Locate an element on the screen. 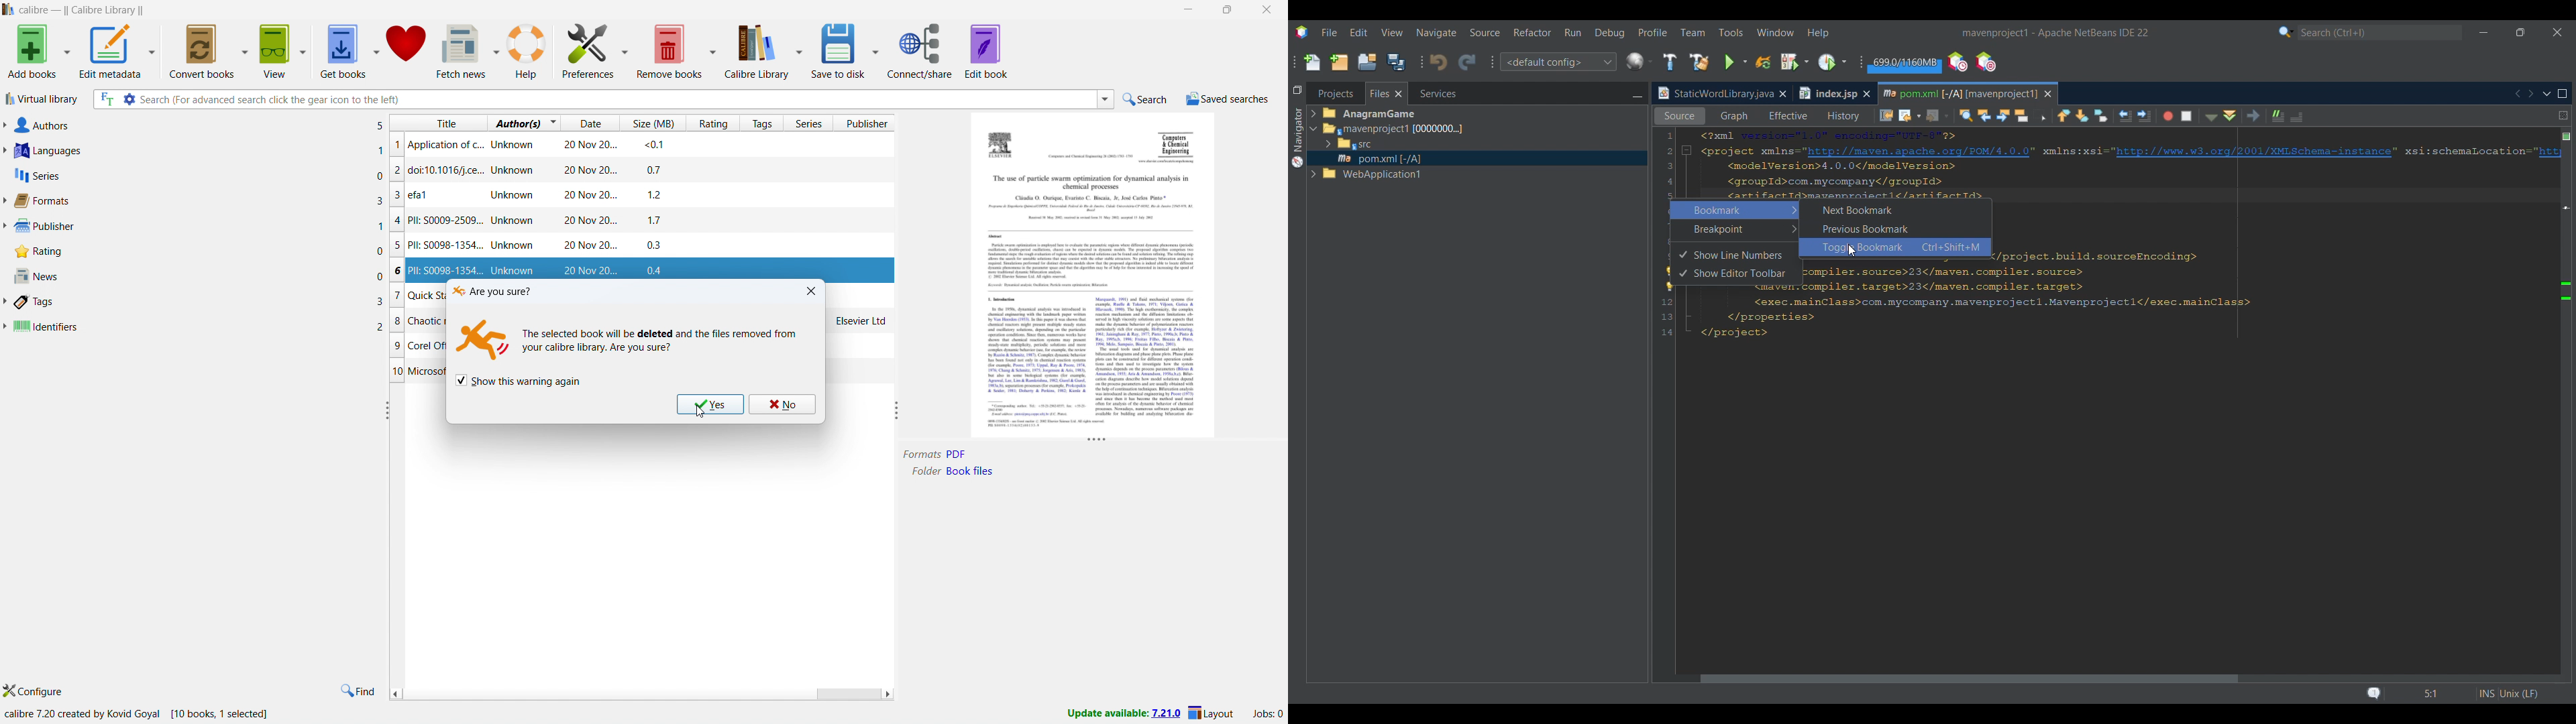 This screenshot has height=728, width=2576. fetch news options is located at coordinates (495, 48).